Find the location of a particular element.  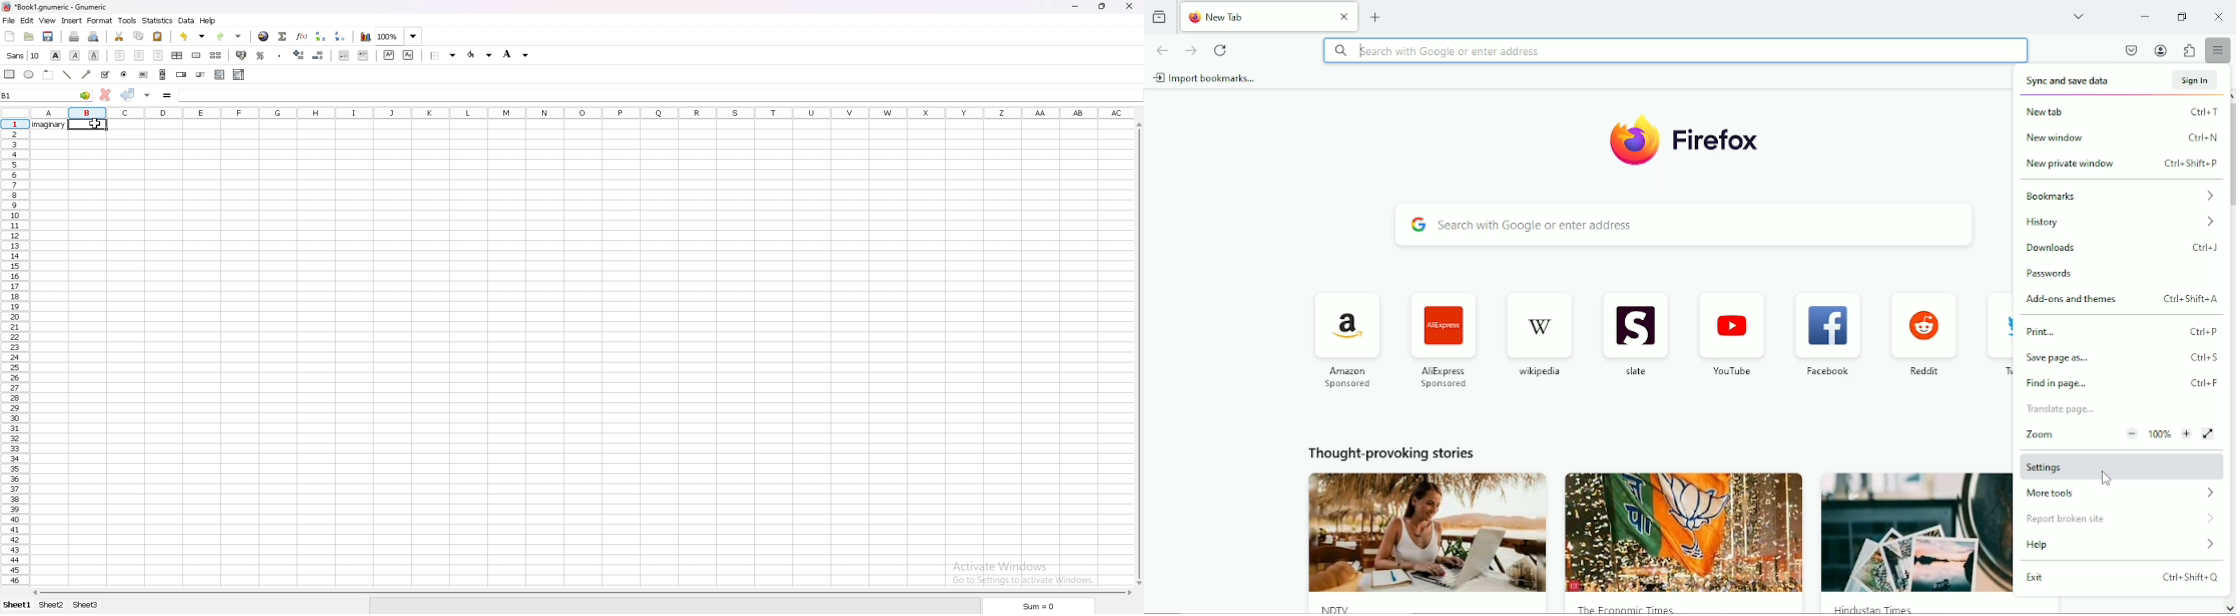

youtube is located at coordinates (1731, 372).